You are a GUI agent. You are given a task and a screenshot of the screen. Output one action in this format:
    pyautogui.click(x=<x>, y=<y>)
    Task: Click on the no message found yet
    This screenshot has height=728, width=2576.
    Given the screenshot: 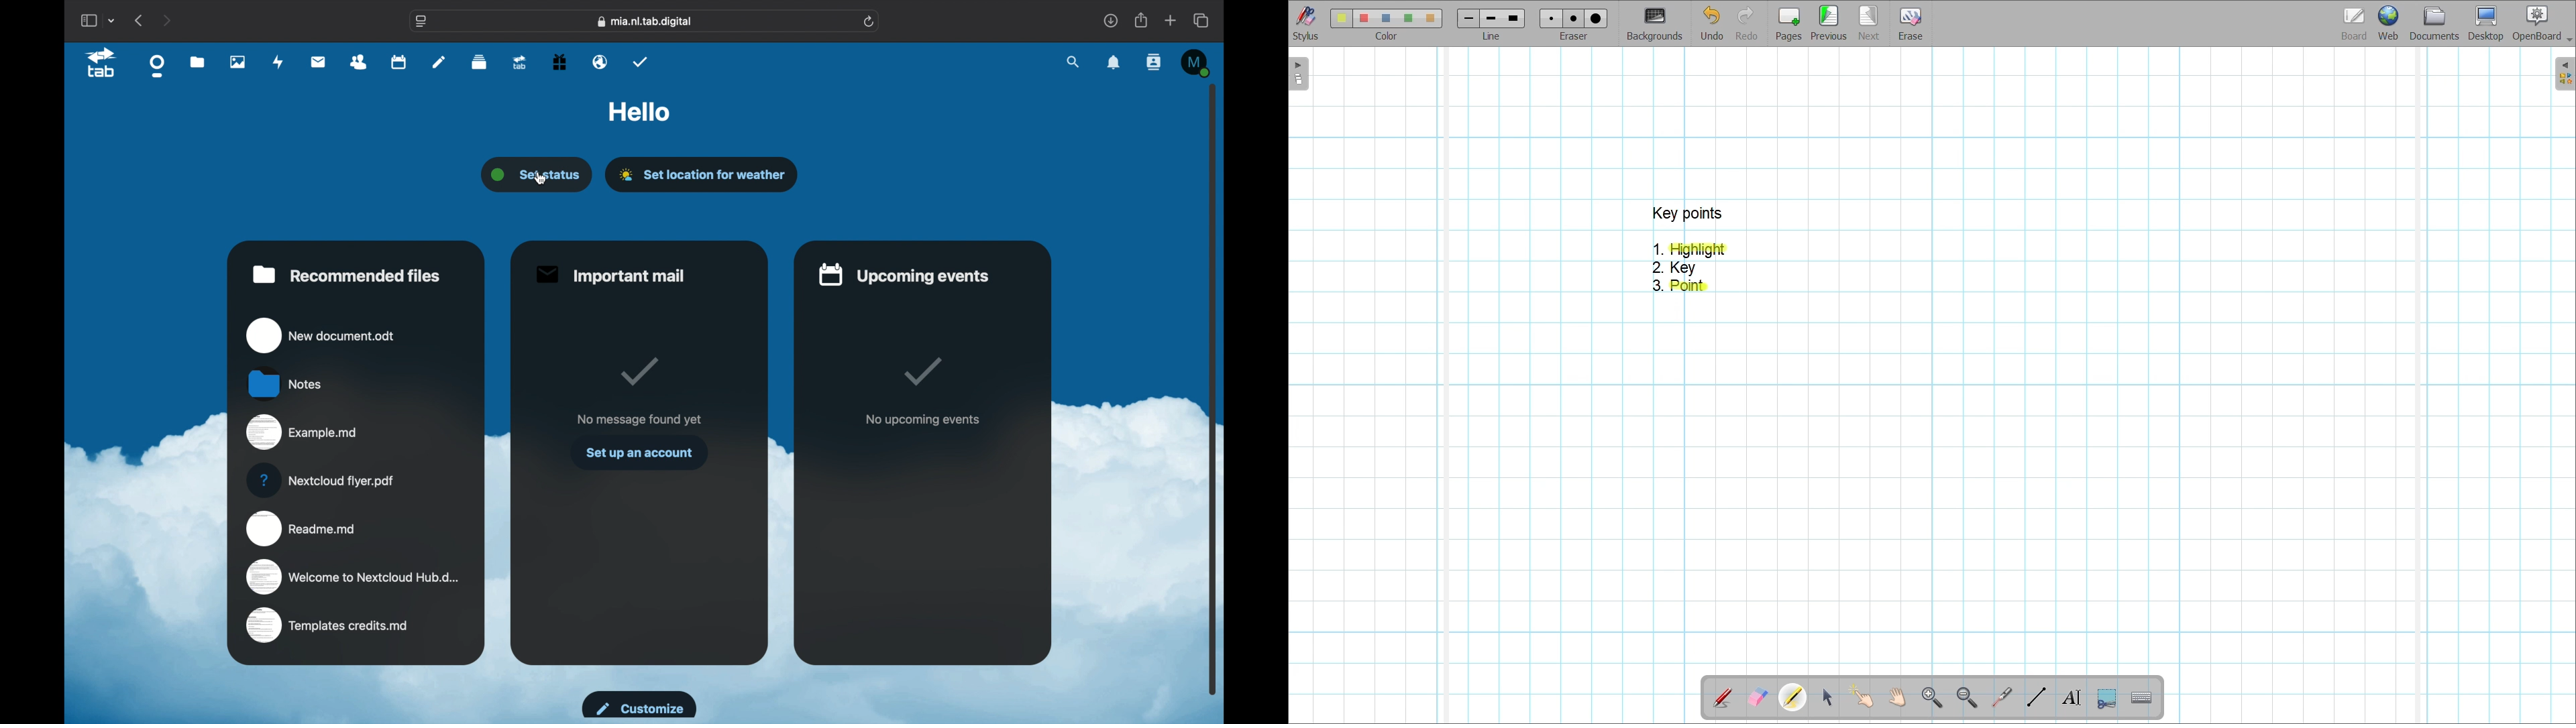 What is the action you would take?
    pyautogui.click(x=639, y=418)
    